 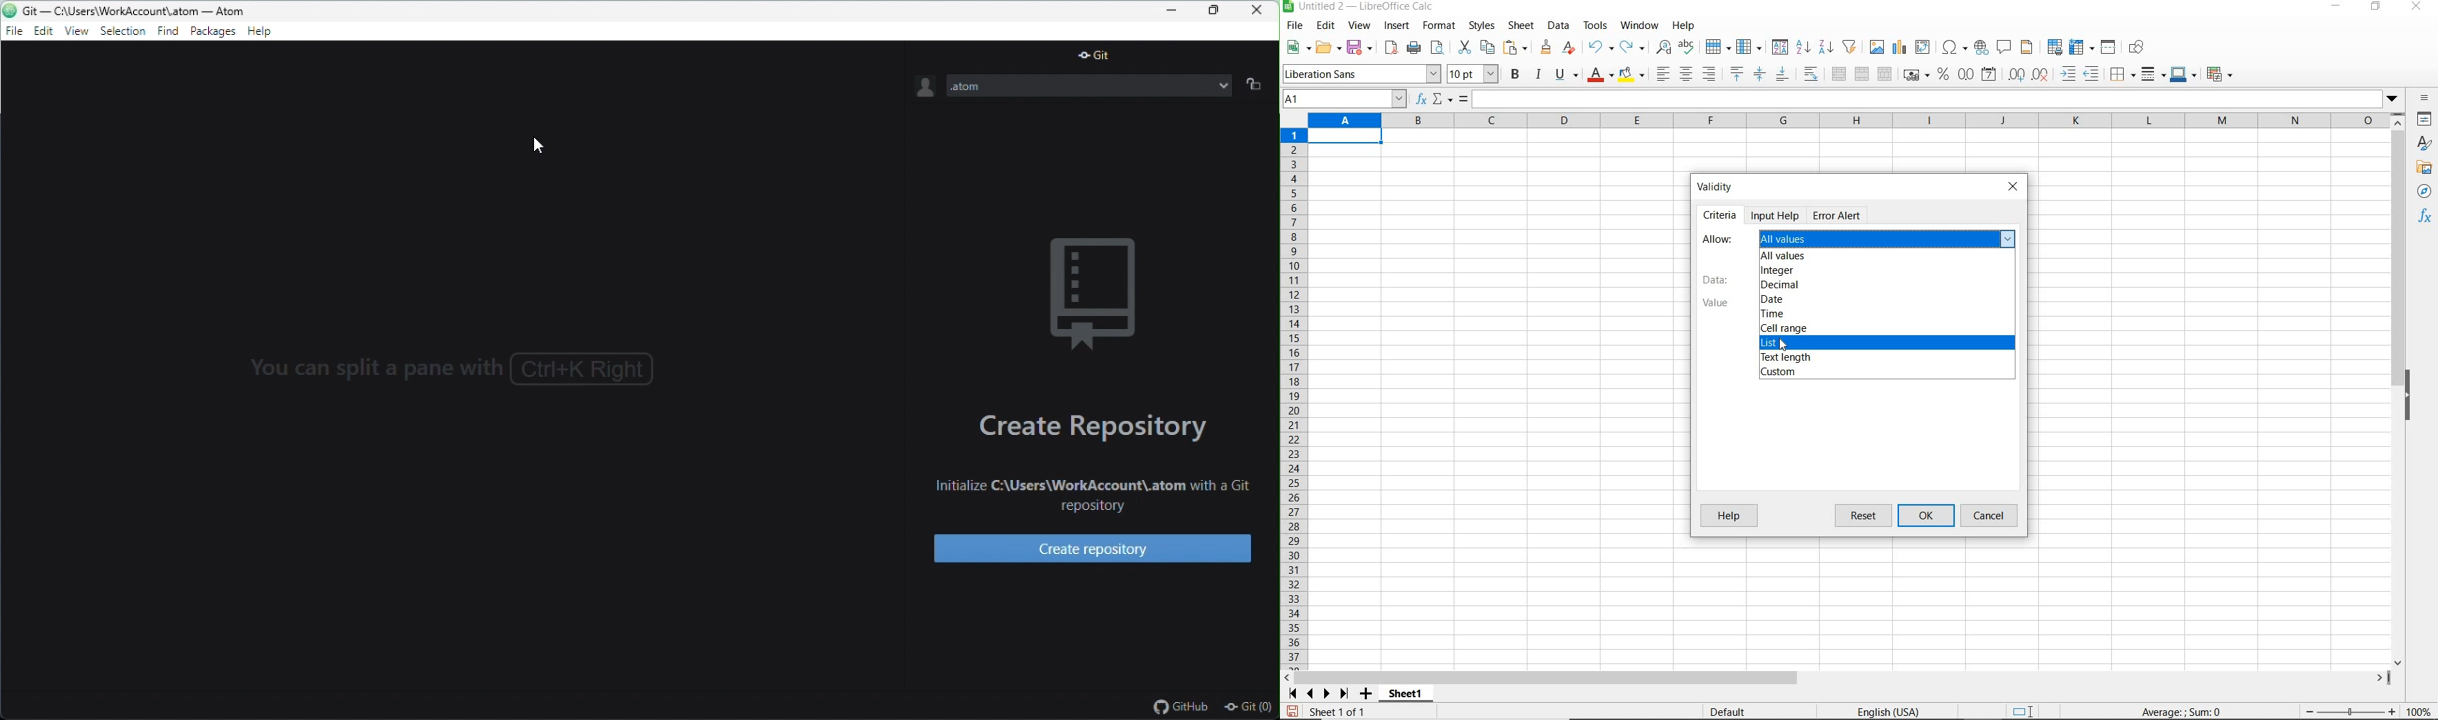 I want to click on standard selection, so click(x=2024, y=712).